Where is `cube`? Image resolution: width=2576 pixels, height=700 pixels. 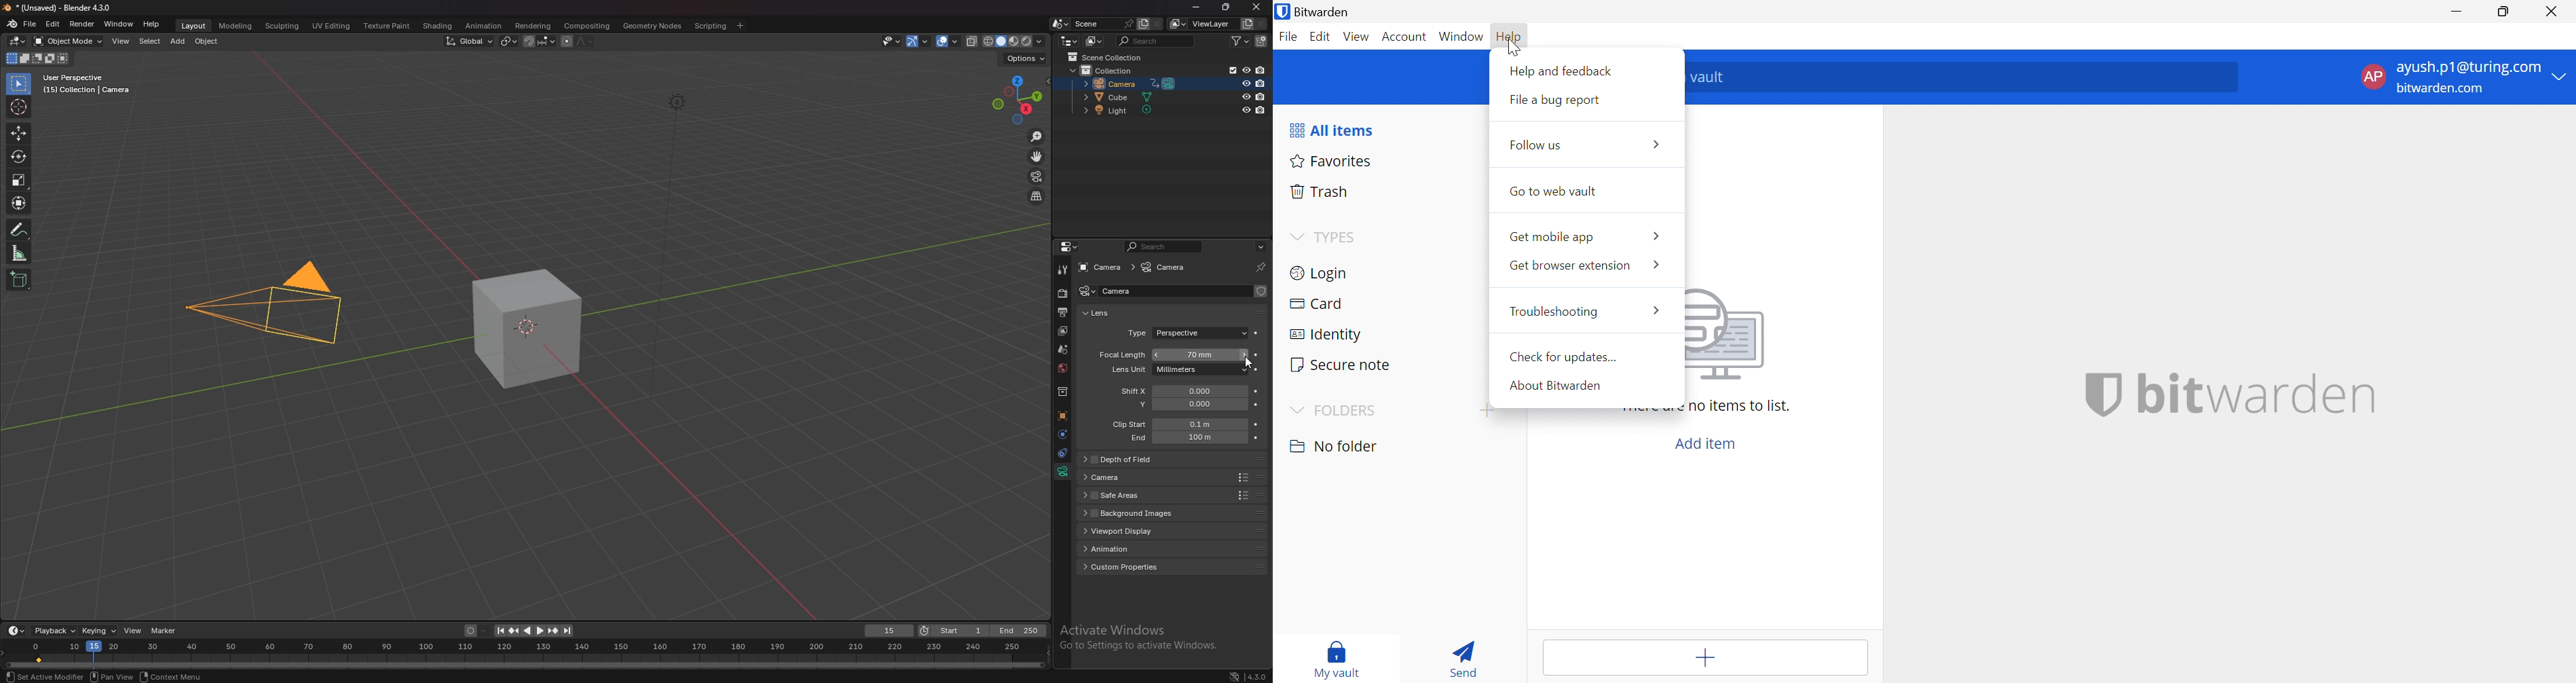 cube is located at coordinates (525, 329).